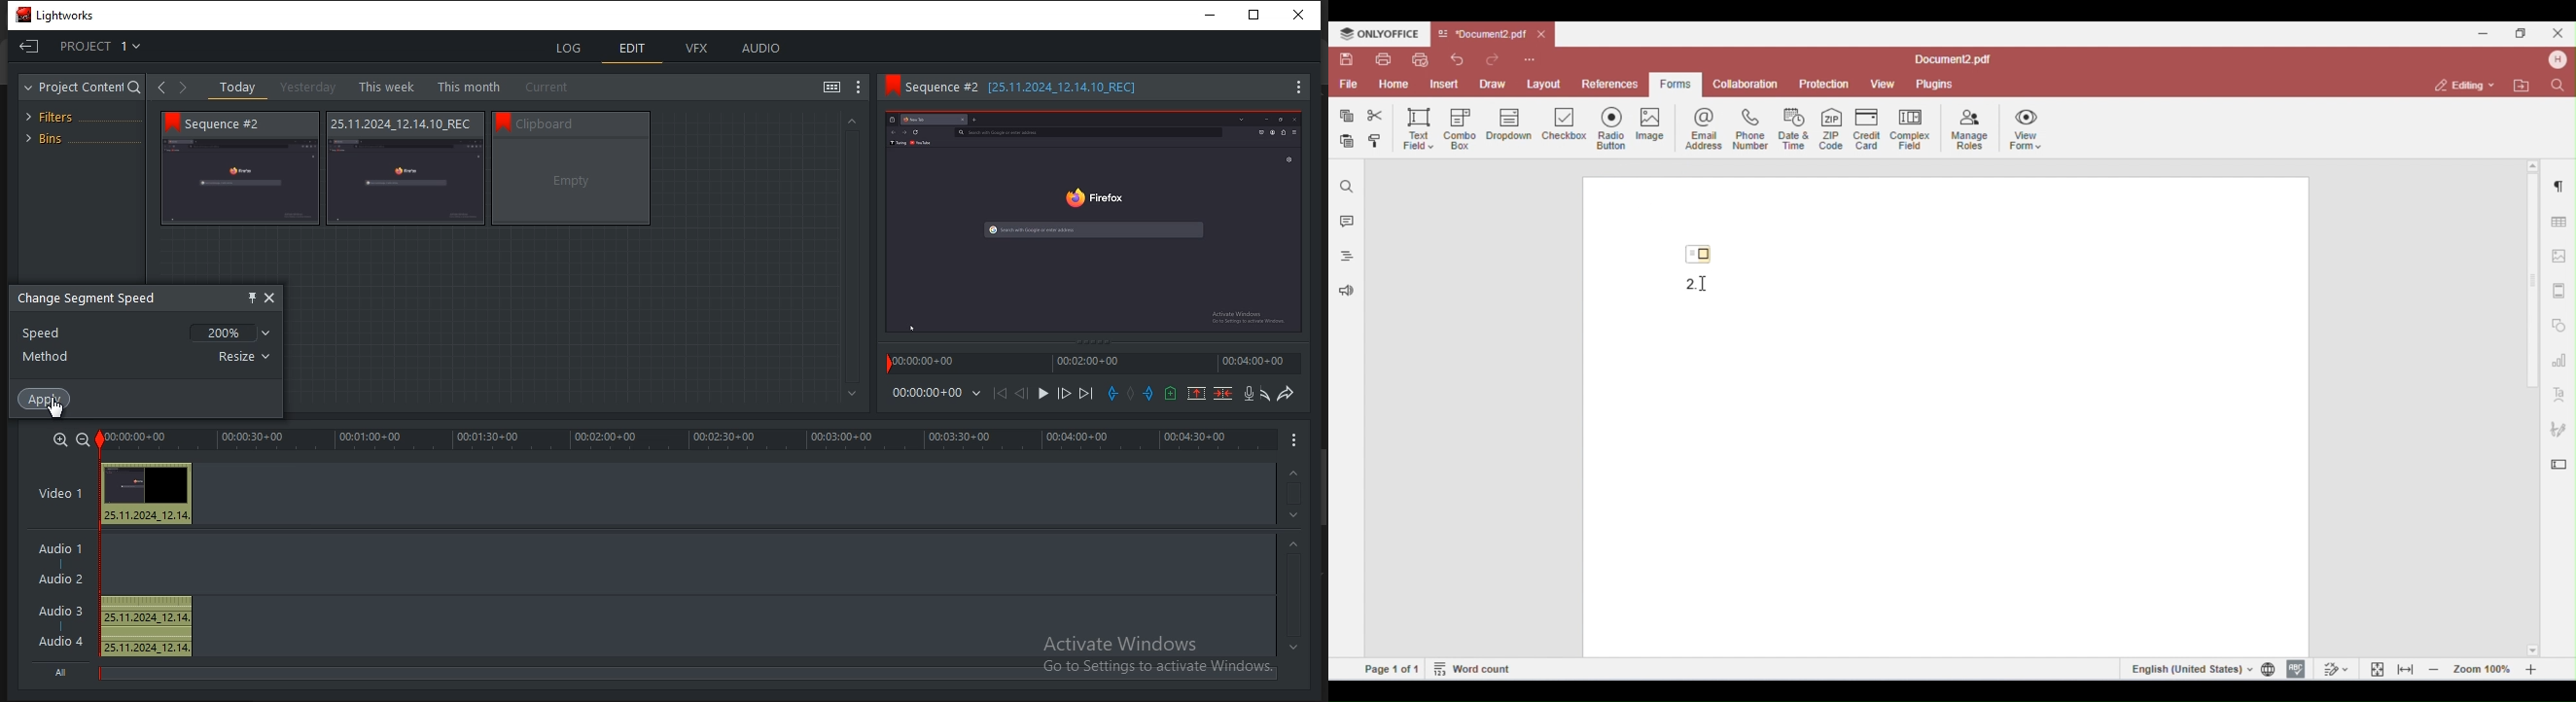 The width and height of the screenshot is (2576, 728). What do you see at coordinates (271, 298) in the screenshot?
I see `close` at bounding box center [271, 298].